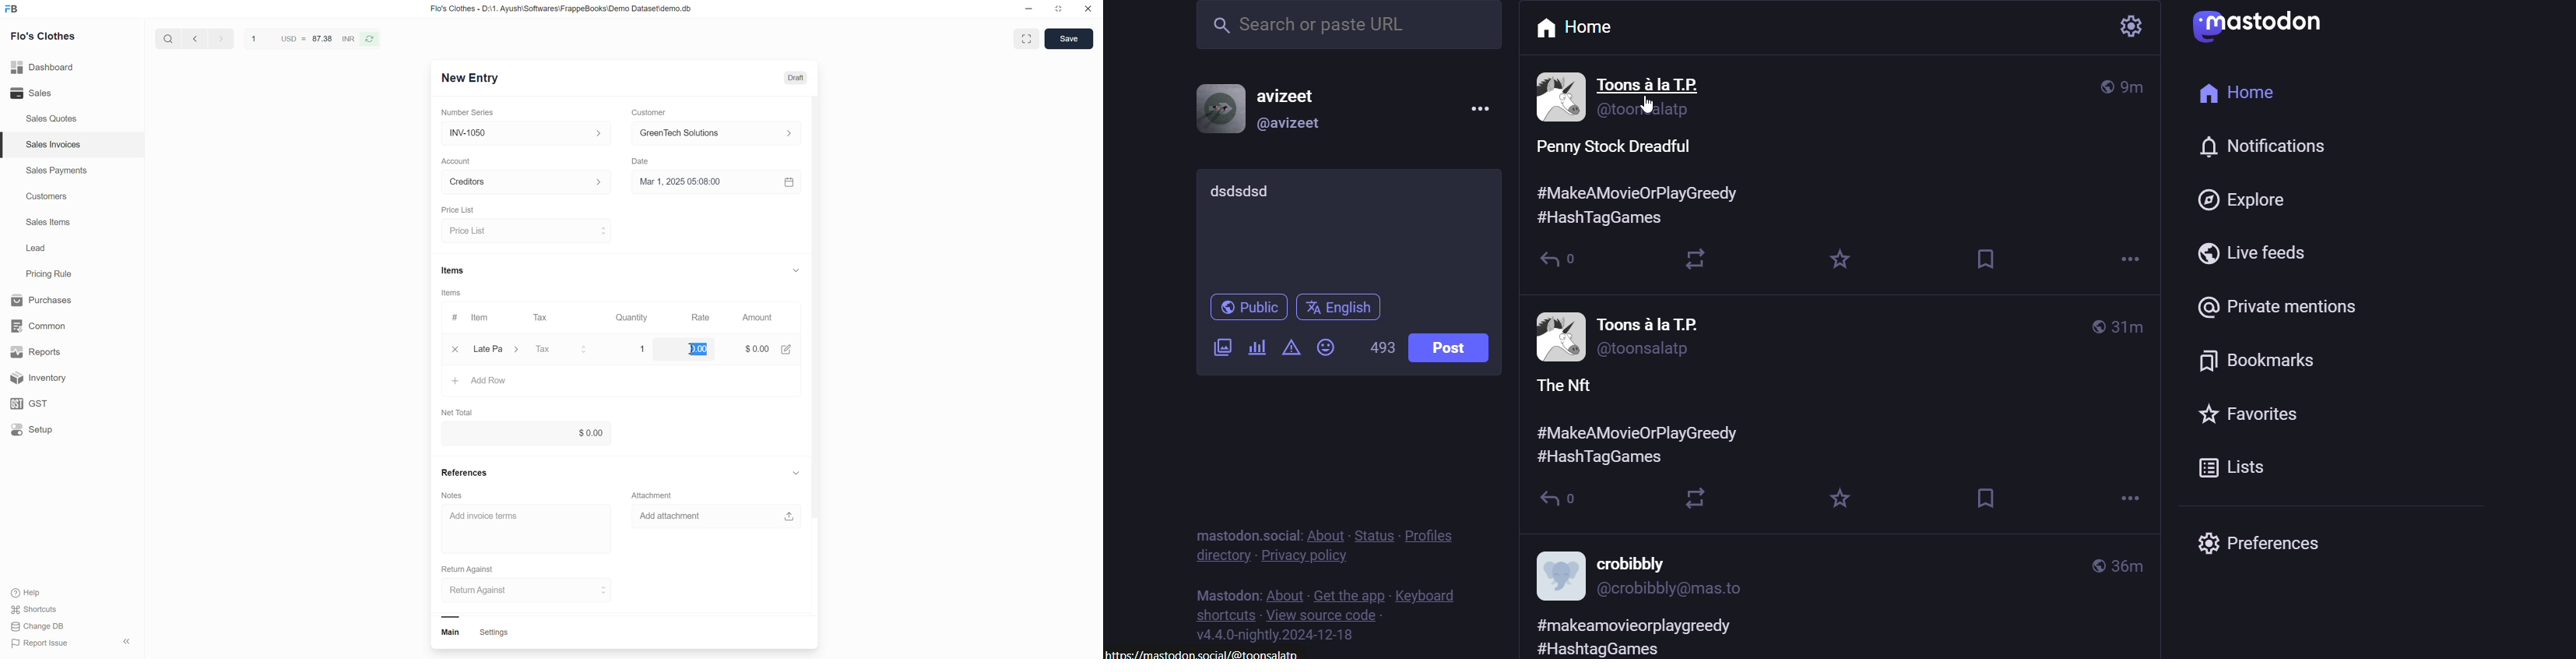 The image size is (2576, 672). I want to click on status, so click(1374, 527).